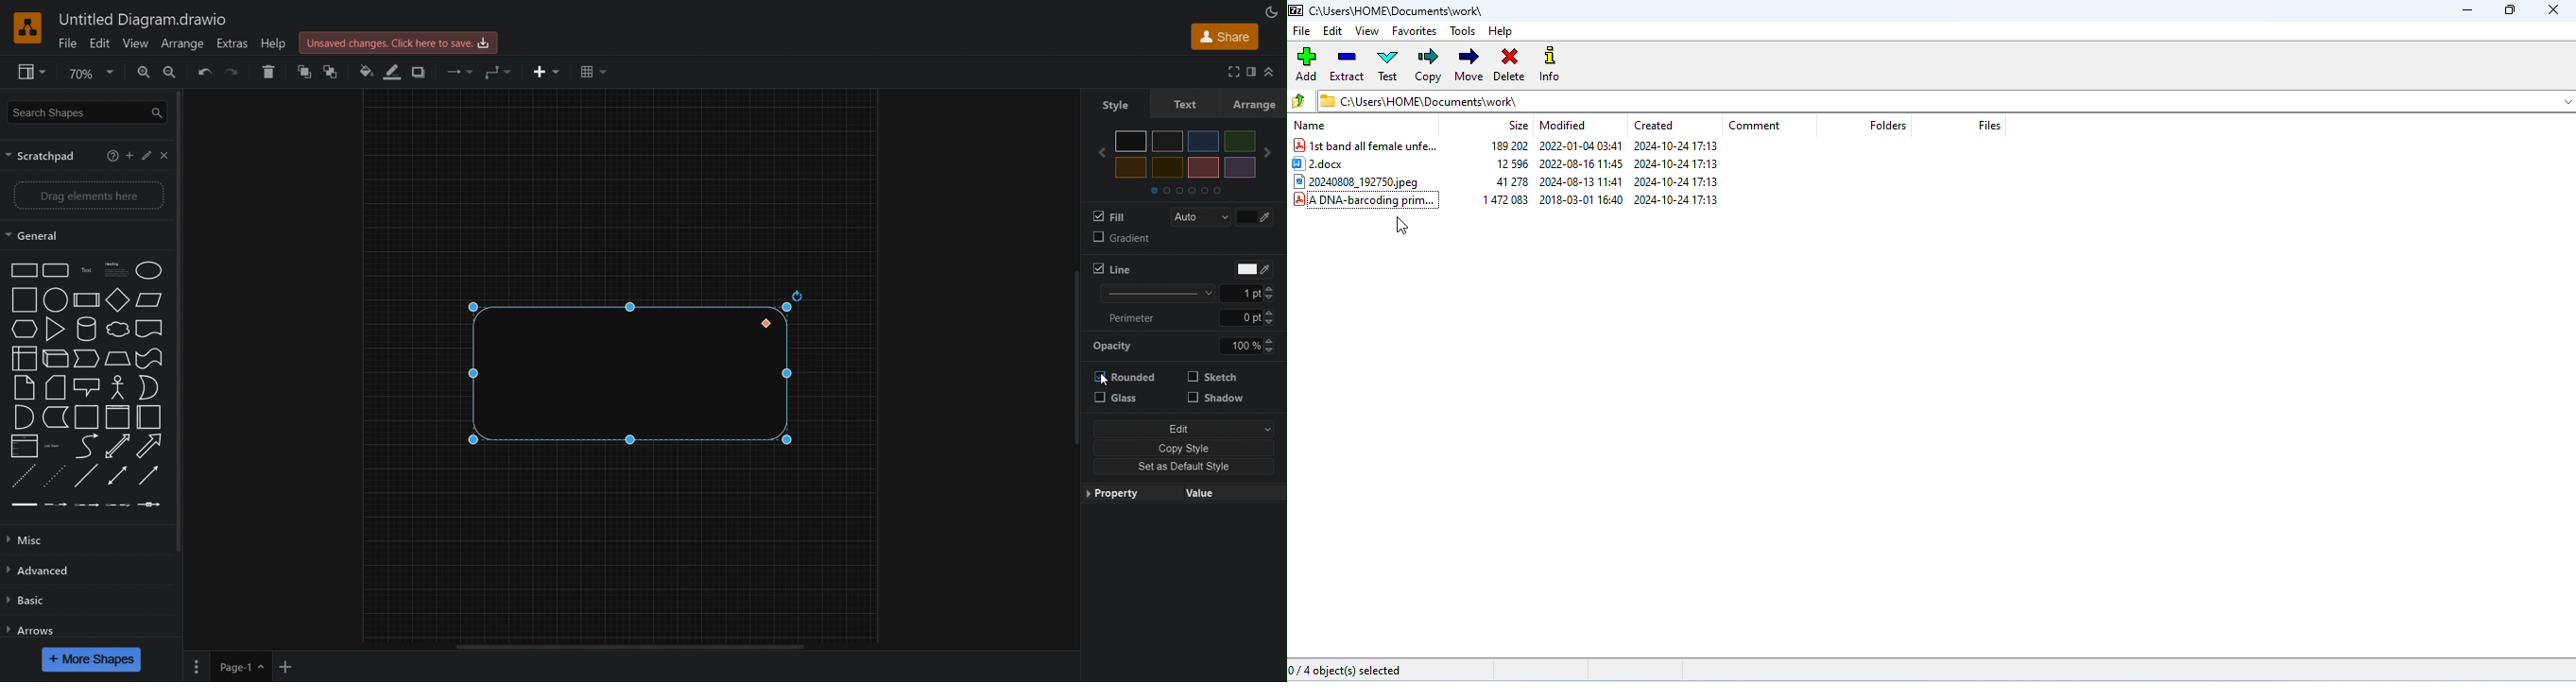 This screenshot has width=2576, height=700. Describe the element at coordinates (1261, 218) in the screenshot. I see `Grid Color` at that location.